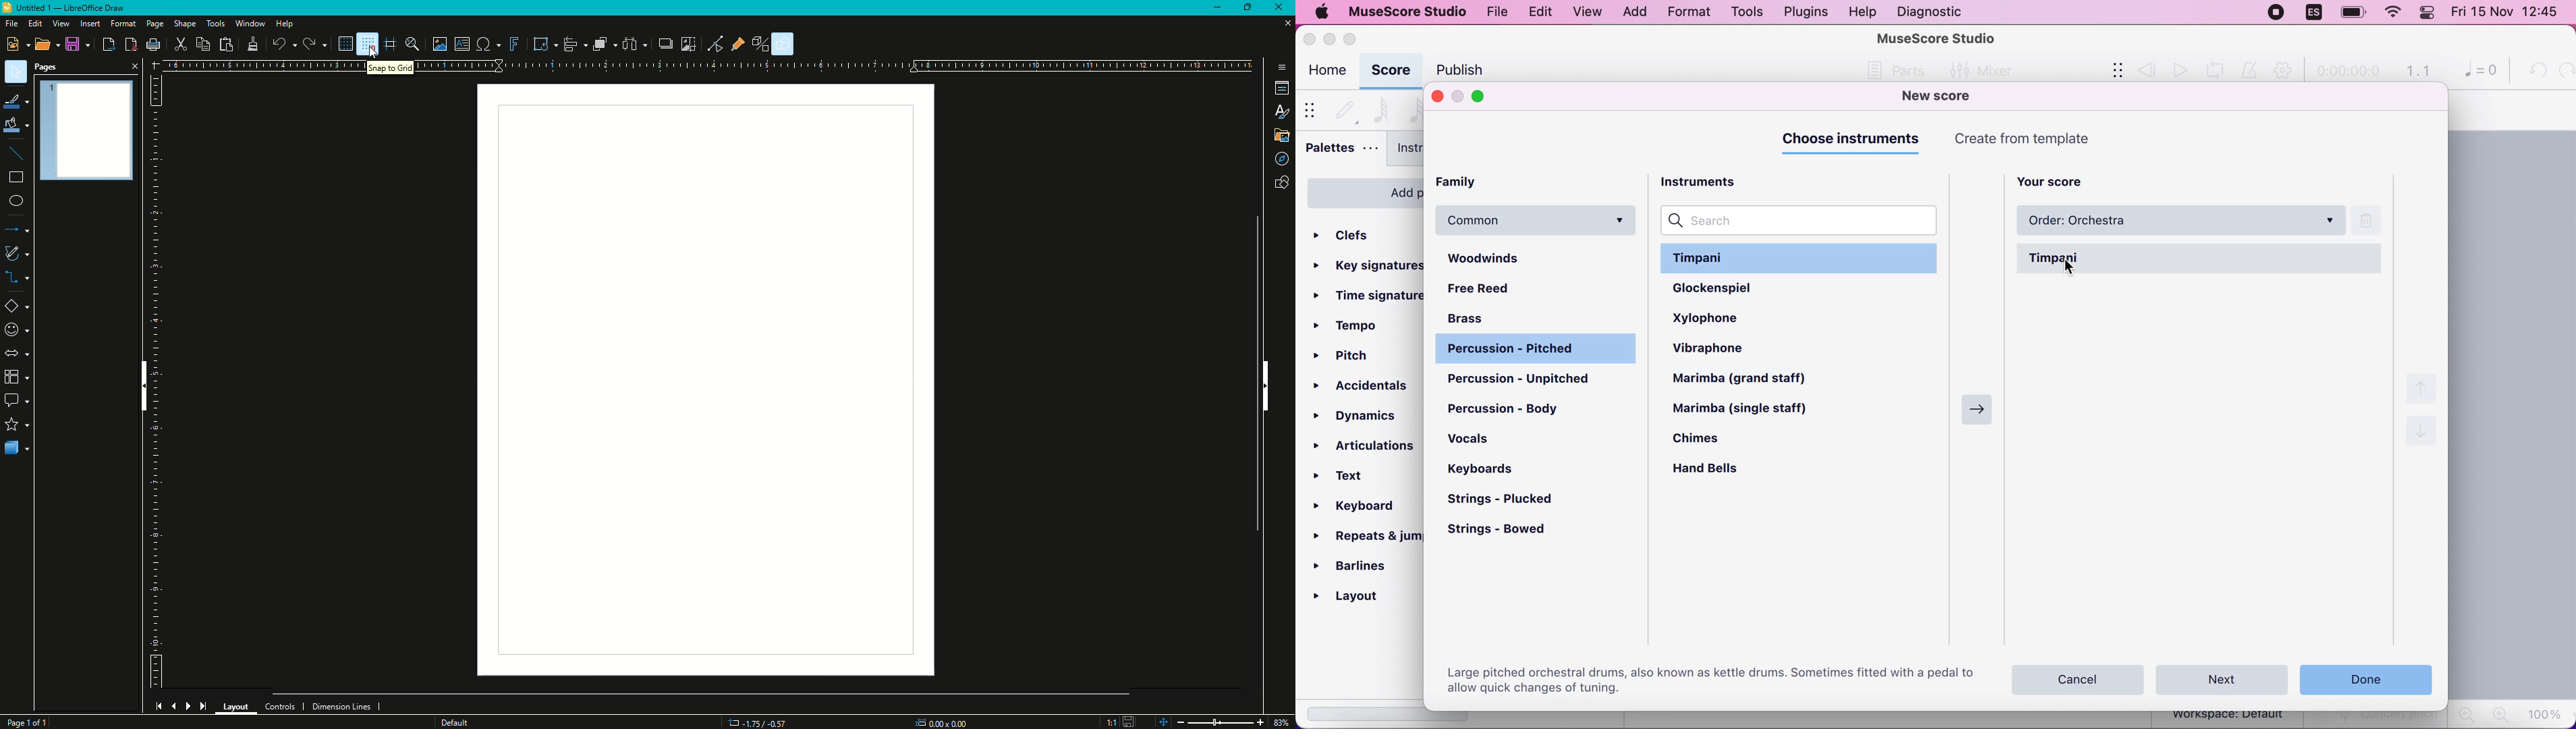  I want to click on Select three objects, so click(631, 45).